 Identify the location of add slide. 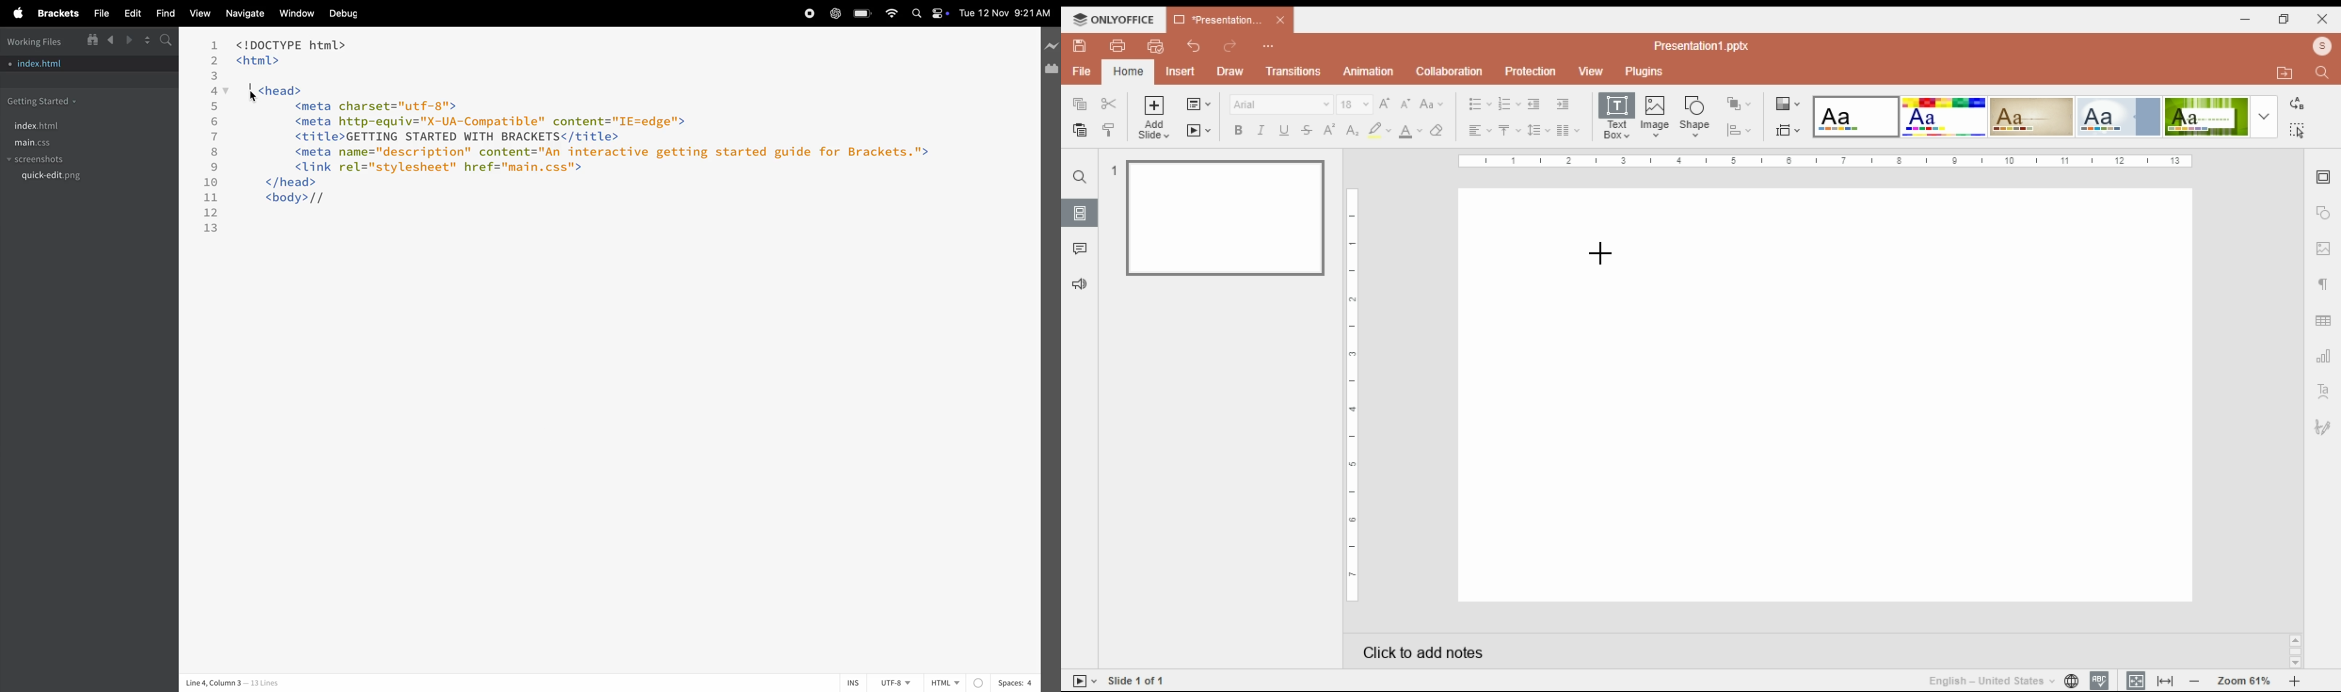
(1154, 118).